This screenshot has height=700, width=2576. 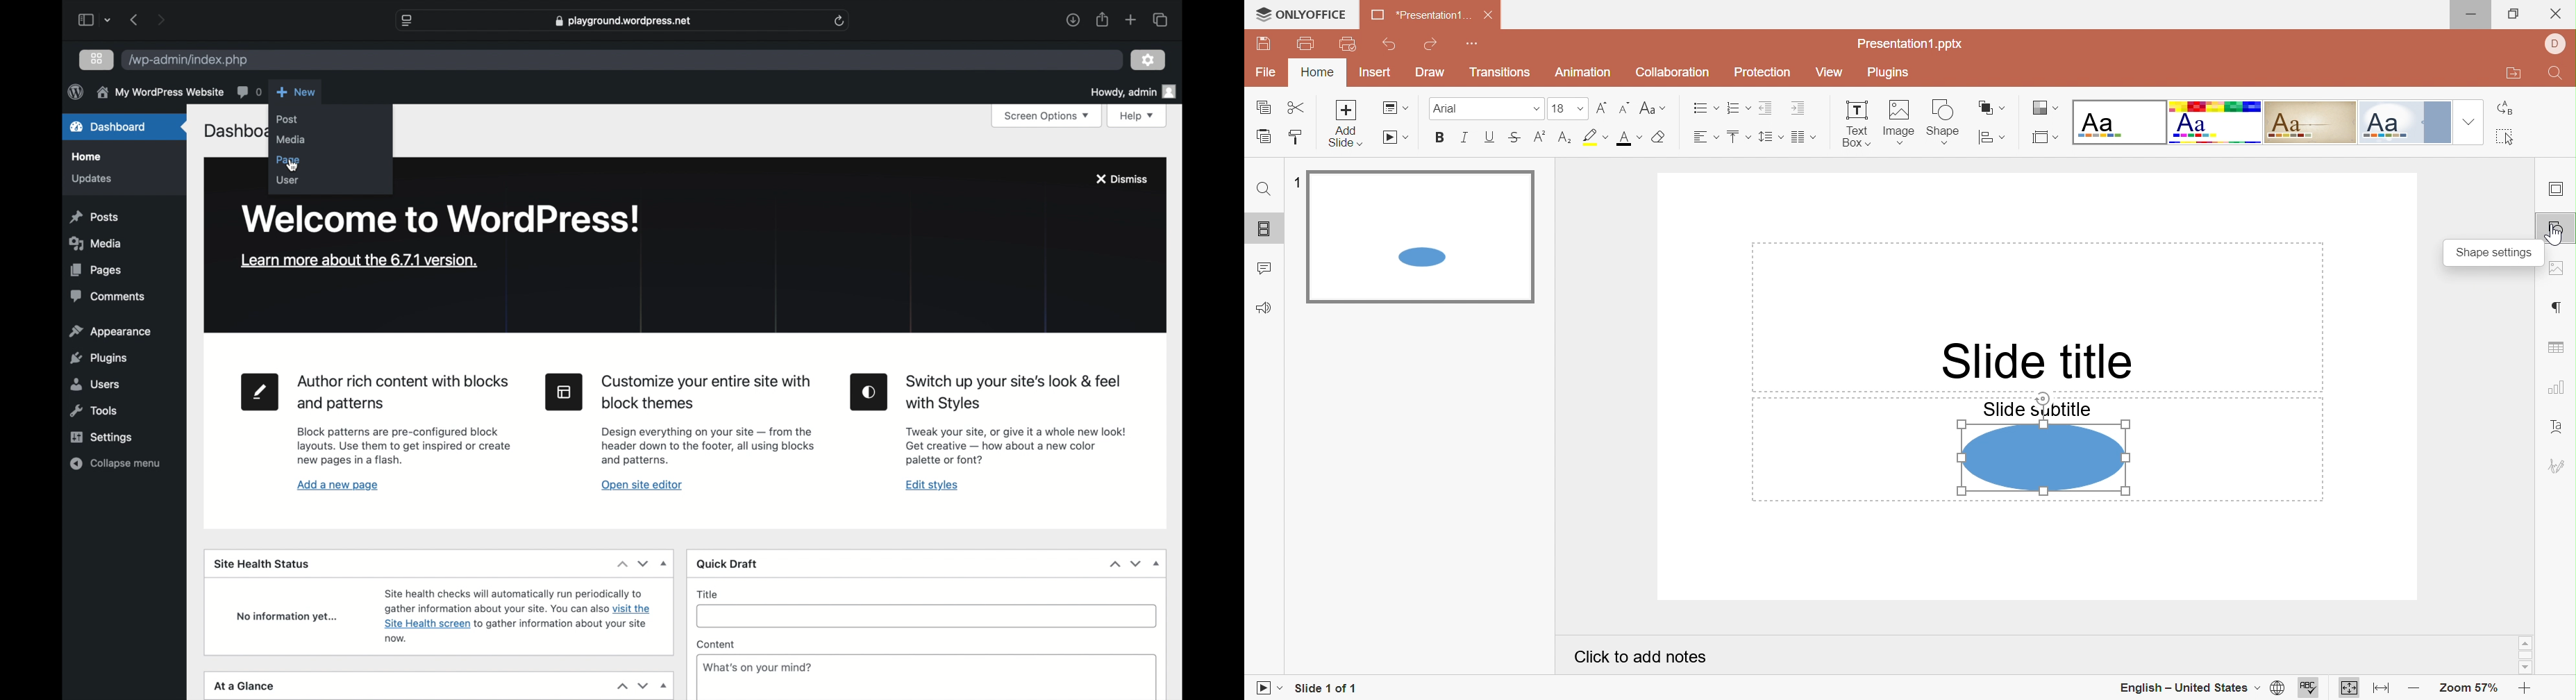 I want to click on Select all, so click(x=2506, y=136).